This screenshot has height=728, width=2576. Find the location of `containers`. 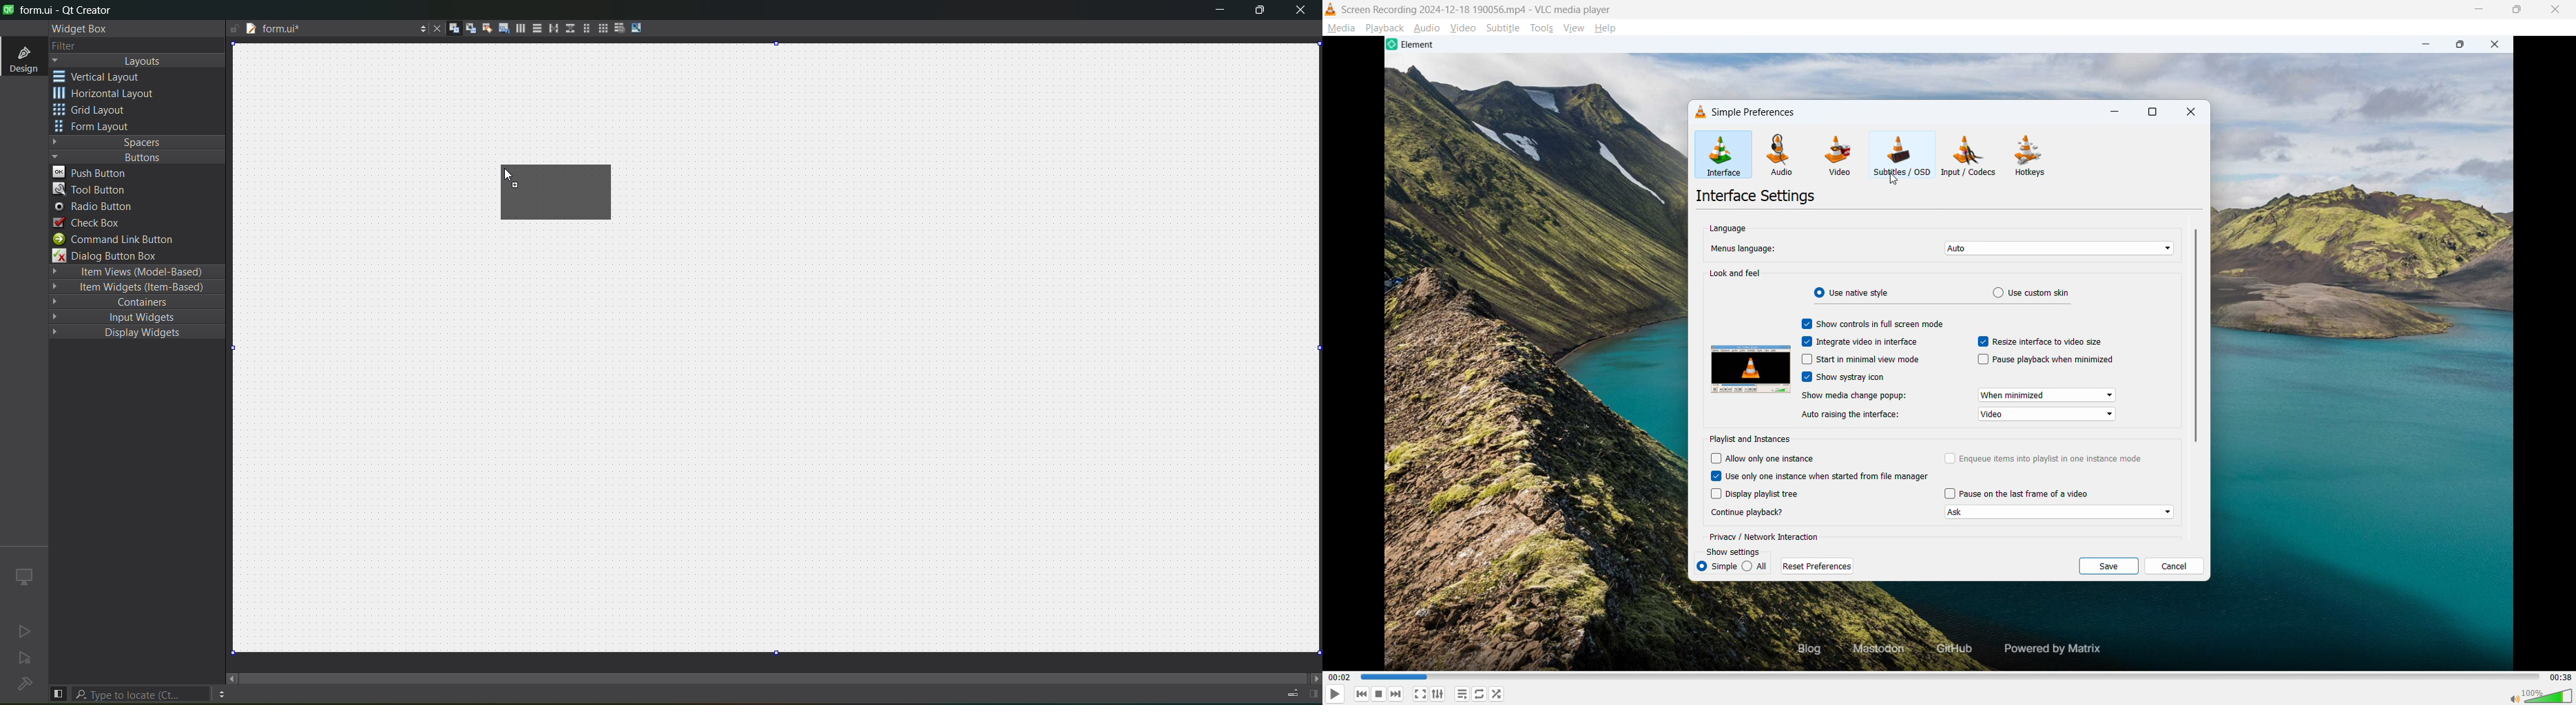

containers is located at coordinates (139, 304).